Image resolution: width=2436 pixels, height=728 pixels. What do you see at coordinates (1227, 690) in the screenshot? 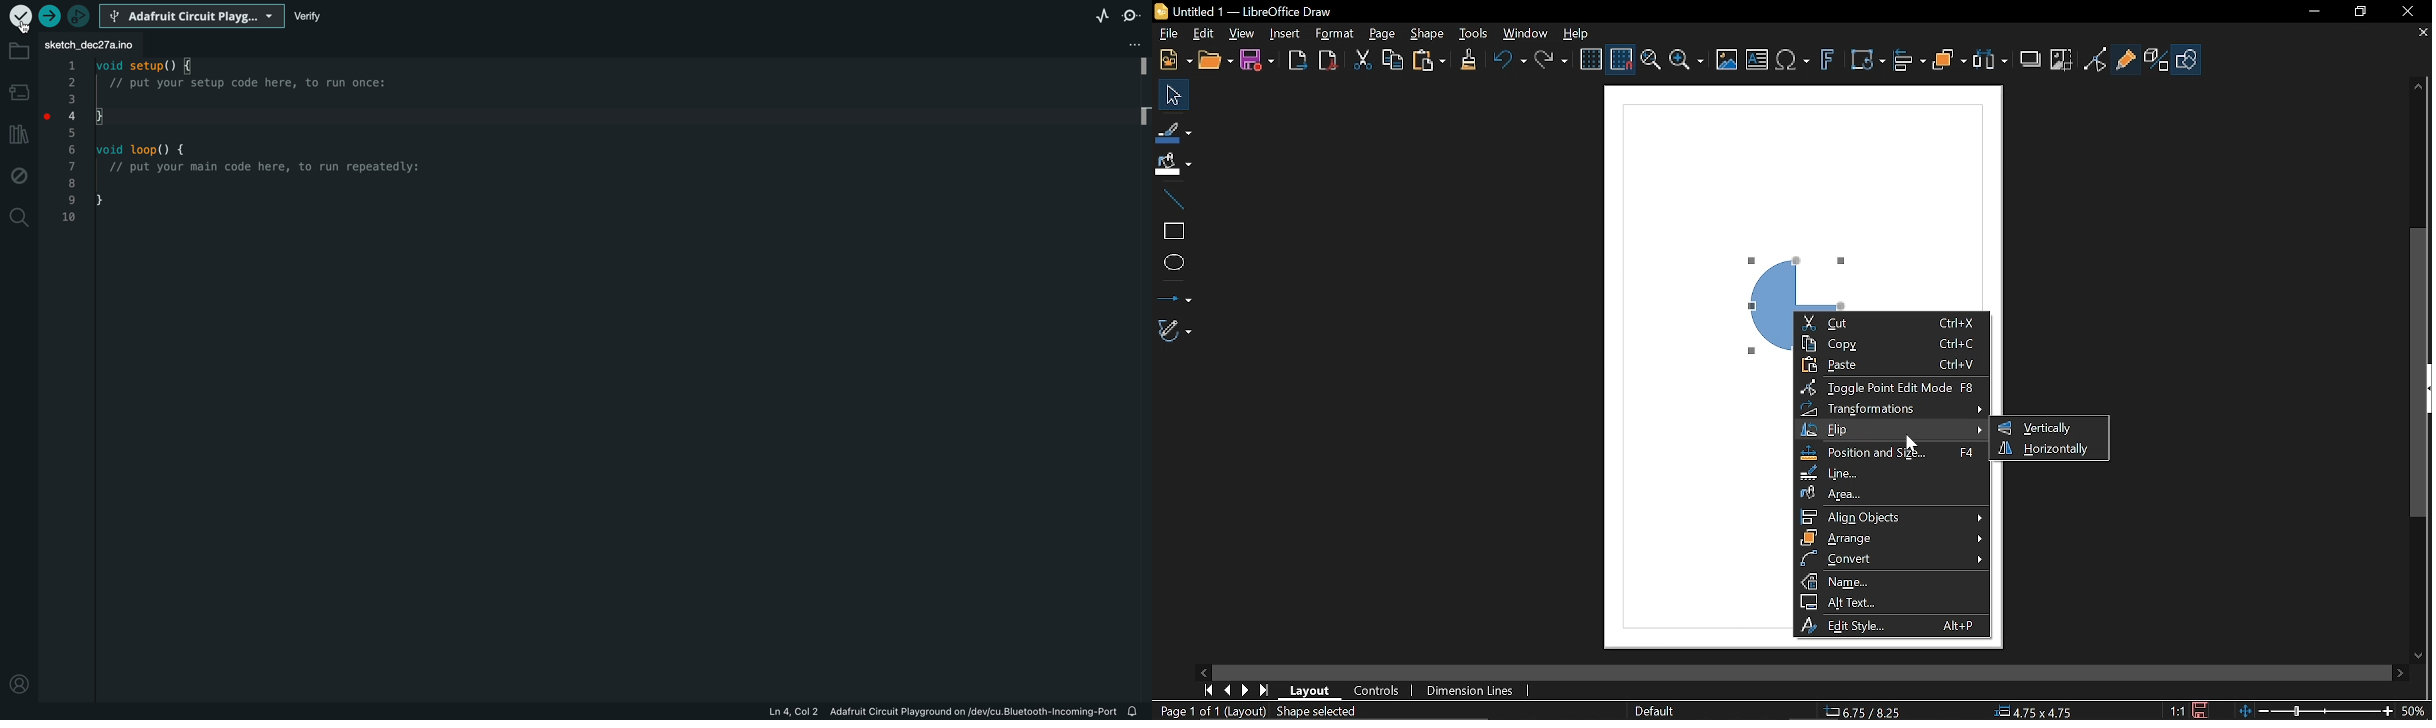
I see `Previous page` at bounding box center [1227, 690].